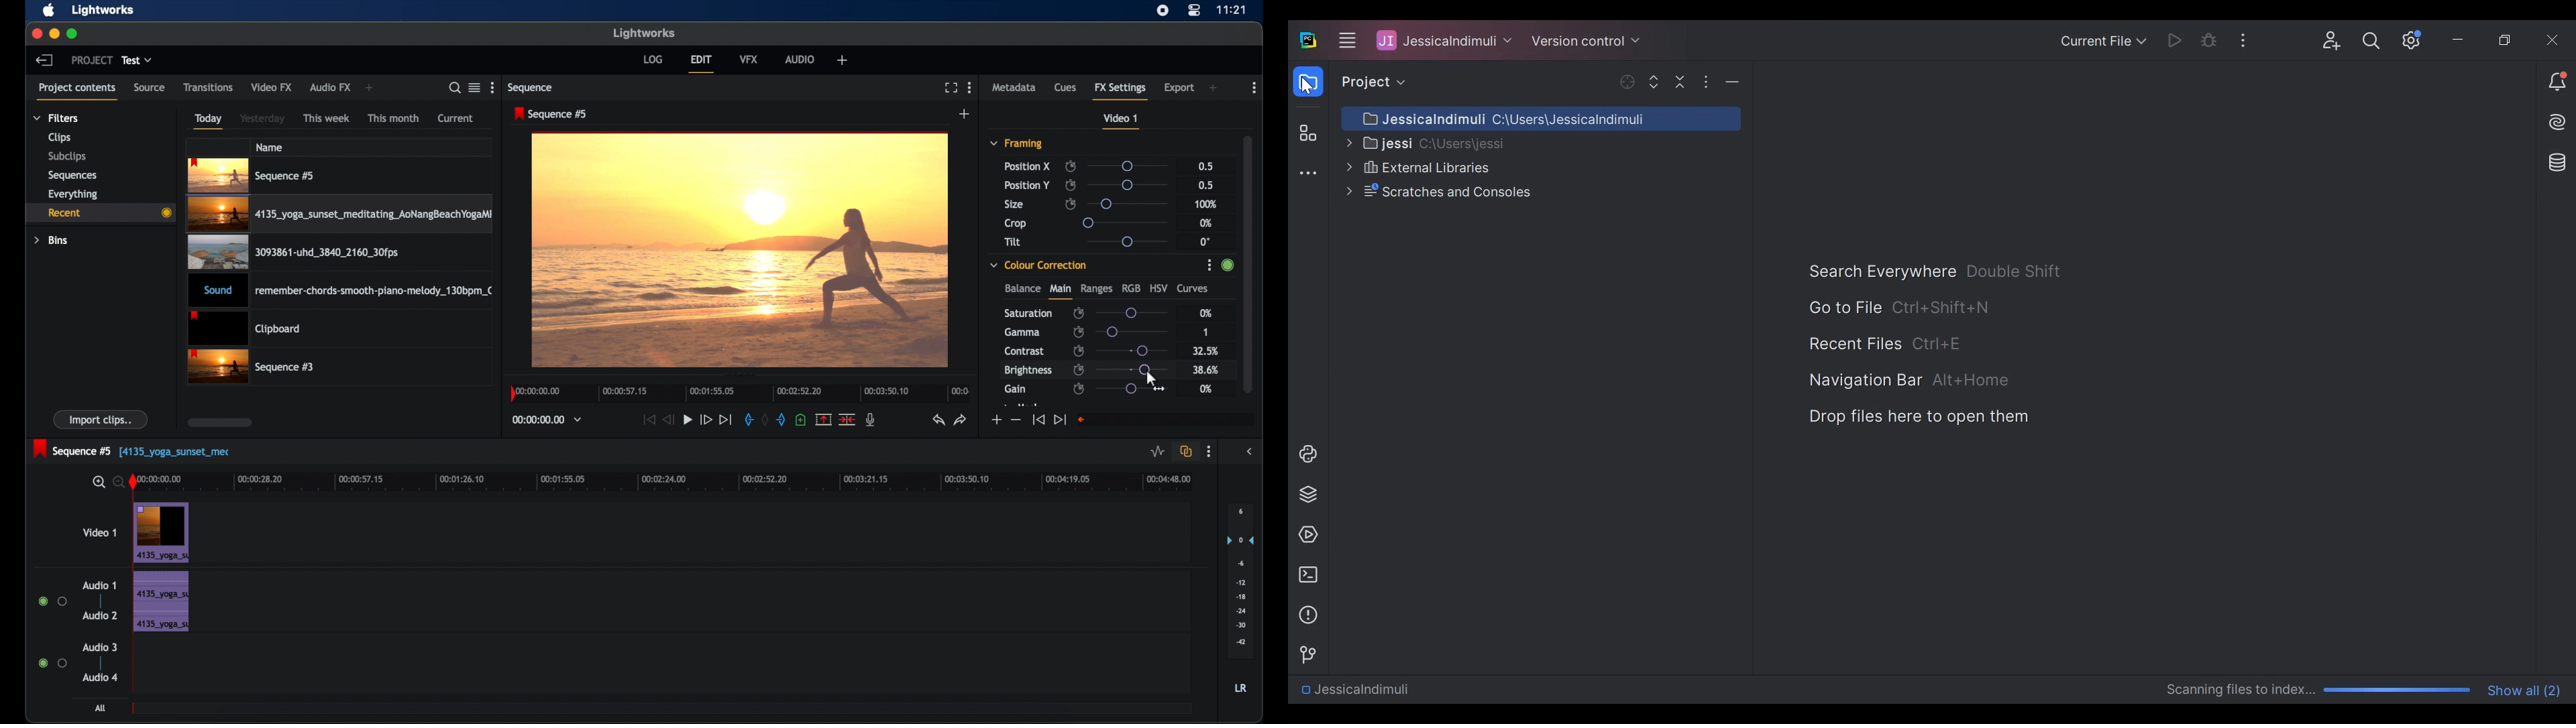 This screenshot has width=2576, height=728. I want to click on main, so click(1060, 292).